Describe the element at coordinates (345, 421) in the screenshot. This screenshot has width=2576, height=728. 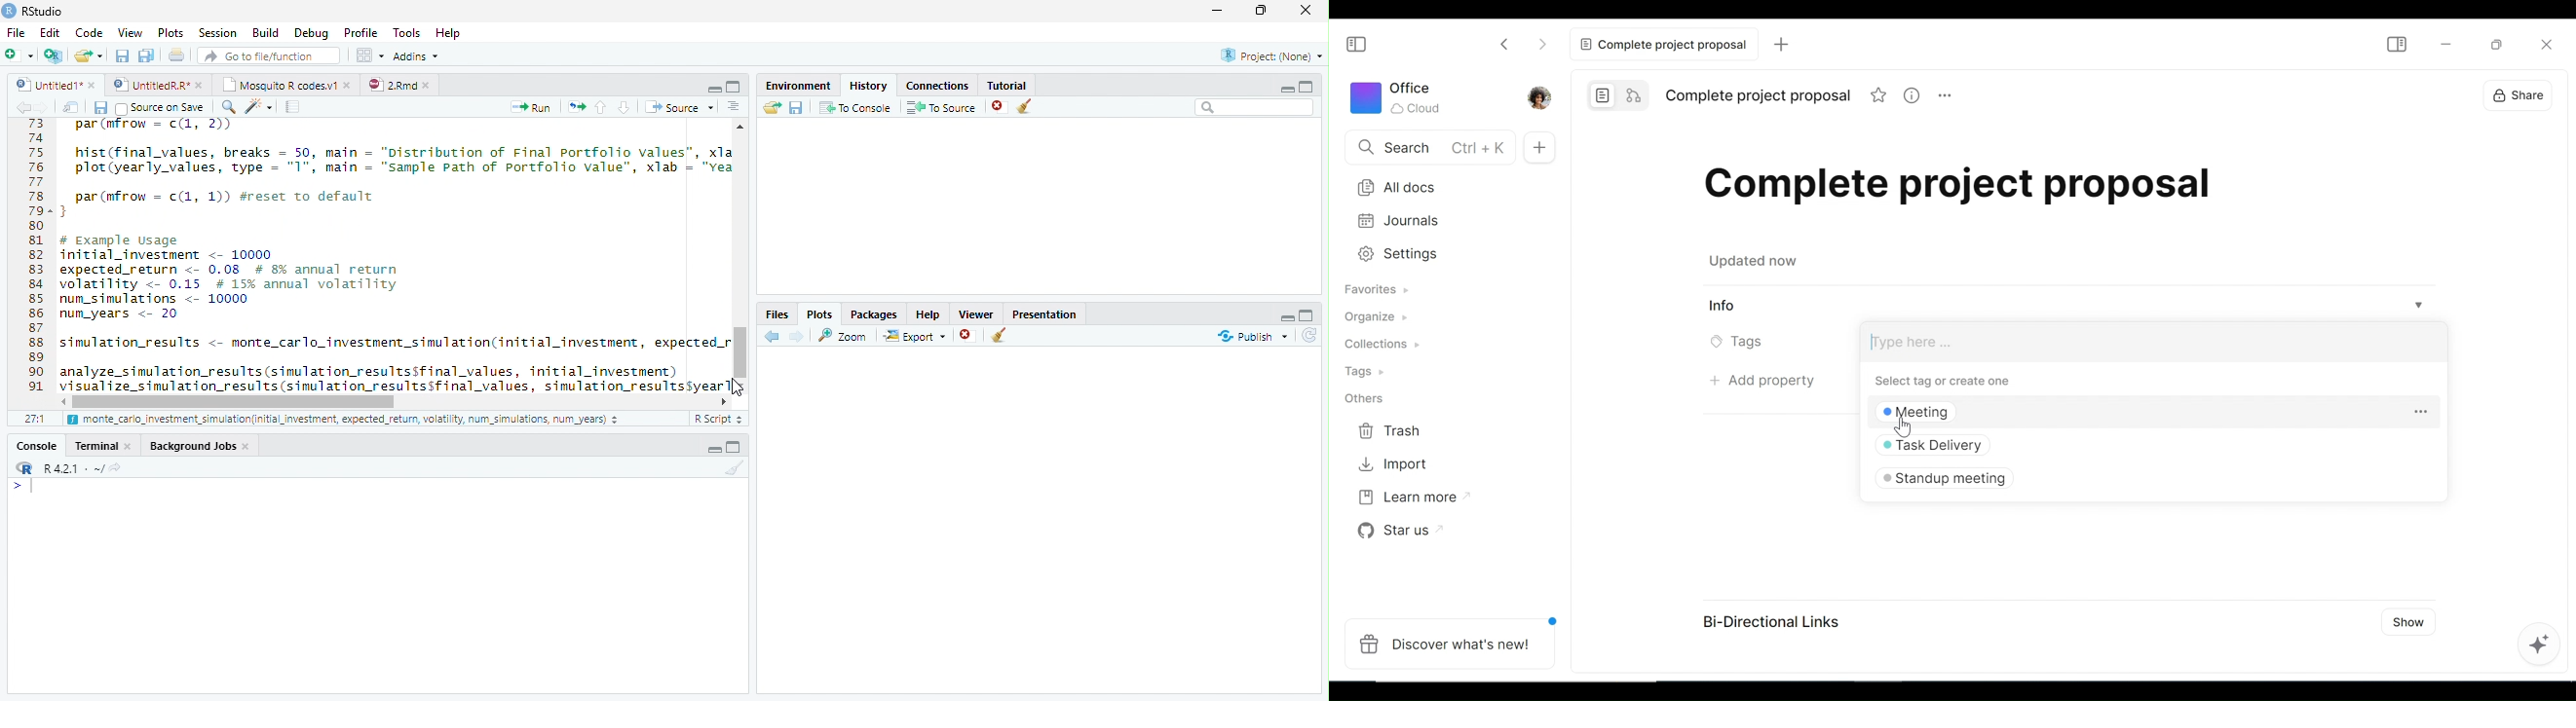
I see `monte_cario investment _simuiation{initial investment, expected_return, volatility, num simulations, num years)` at that location.